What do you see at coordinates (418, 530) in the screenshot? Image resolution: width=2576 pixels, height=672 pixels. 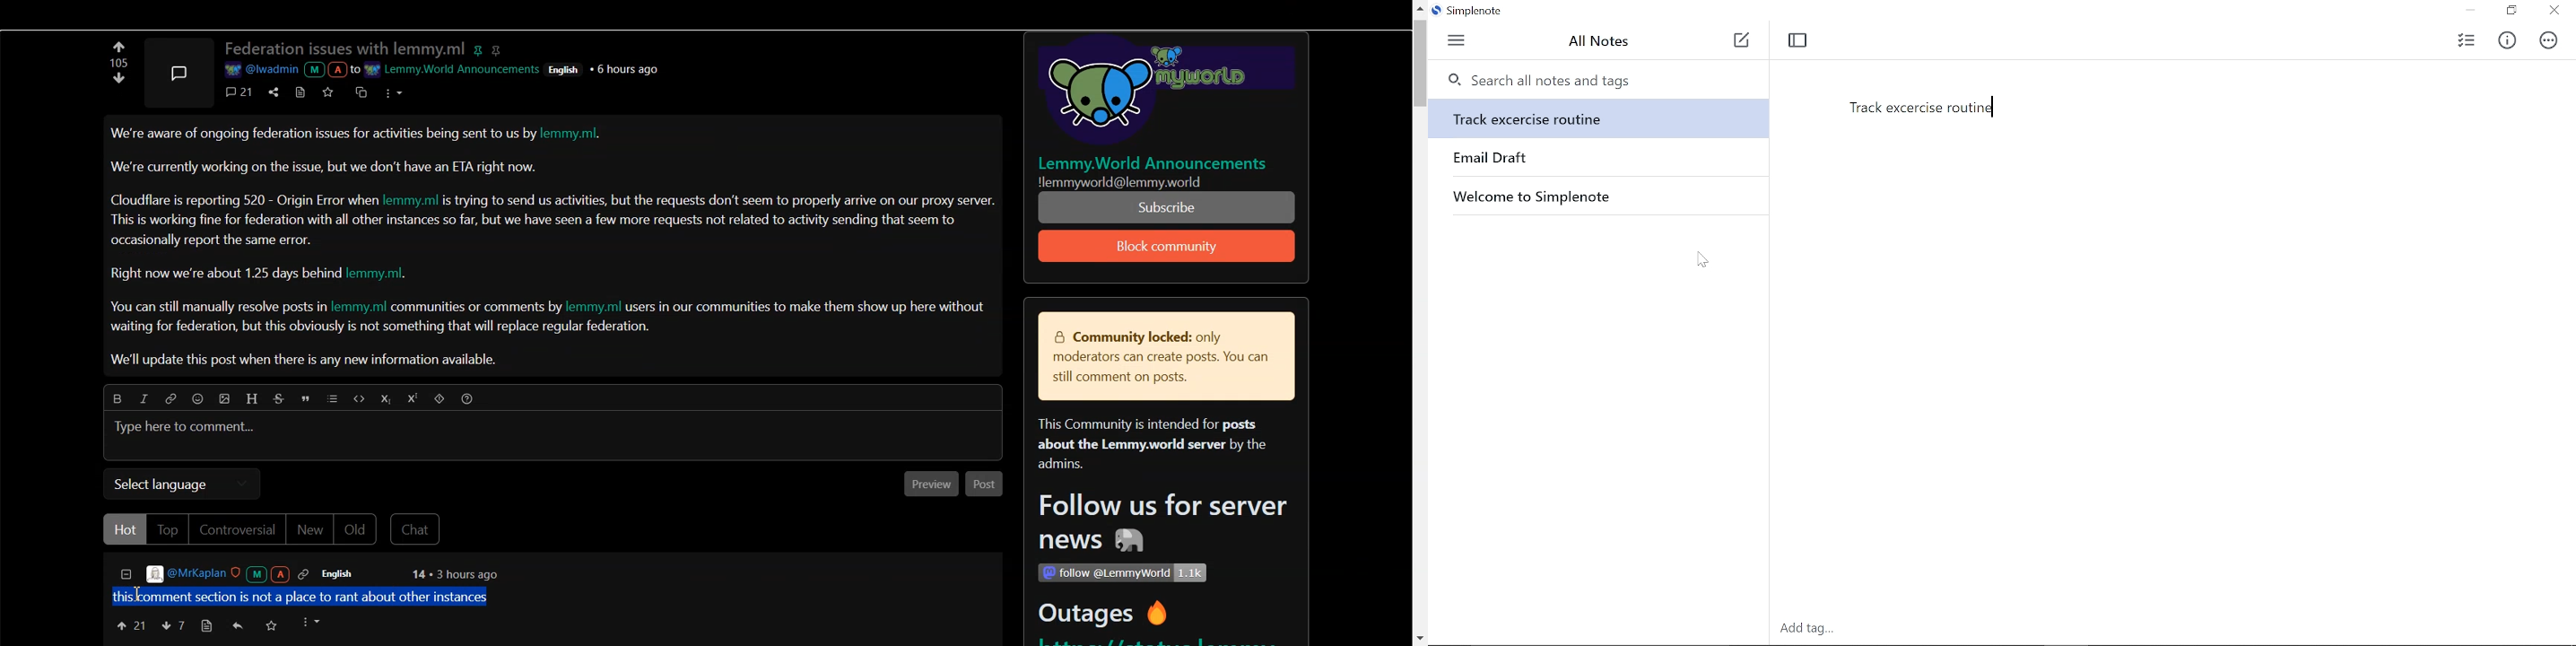 I see `Chat` at bounding box center [418, 530].